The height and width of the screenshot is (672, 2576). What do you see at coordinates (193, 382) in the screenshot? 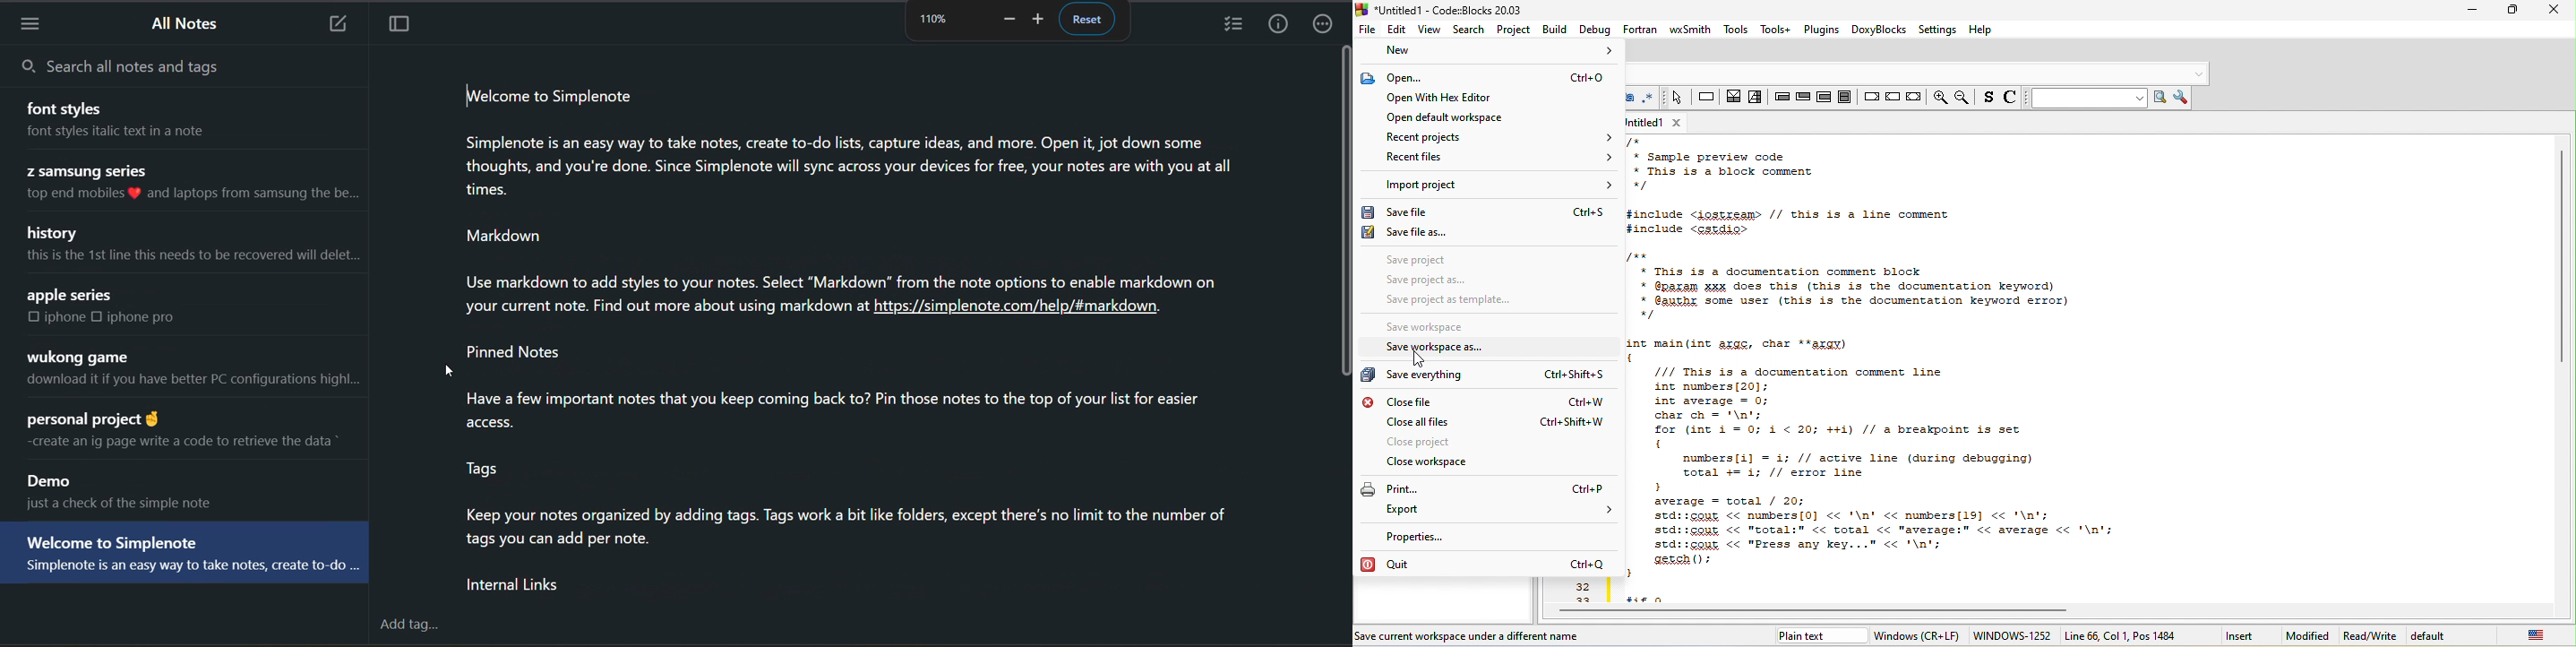
I see `download it if you have better PC configurations highl...` at bounding box center [193, 382].